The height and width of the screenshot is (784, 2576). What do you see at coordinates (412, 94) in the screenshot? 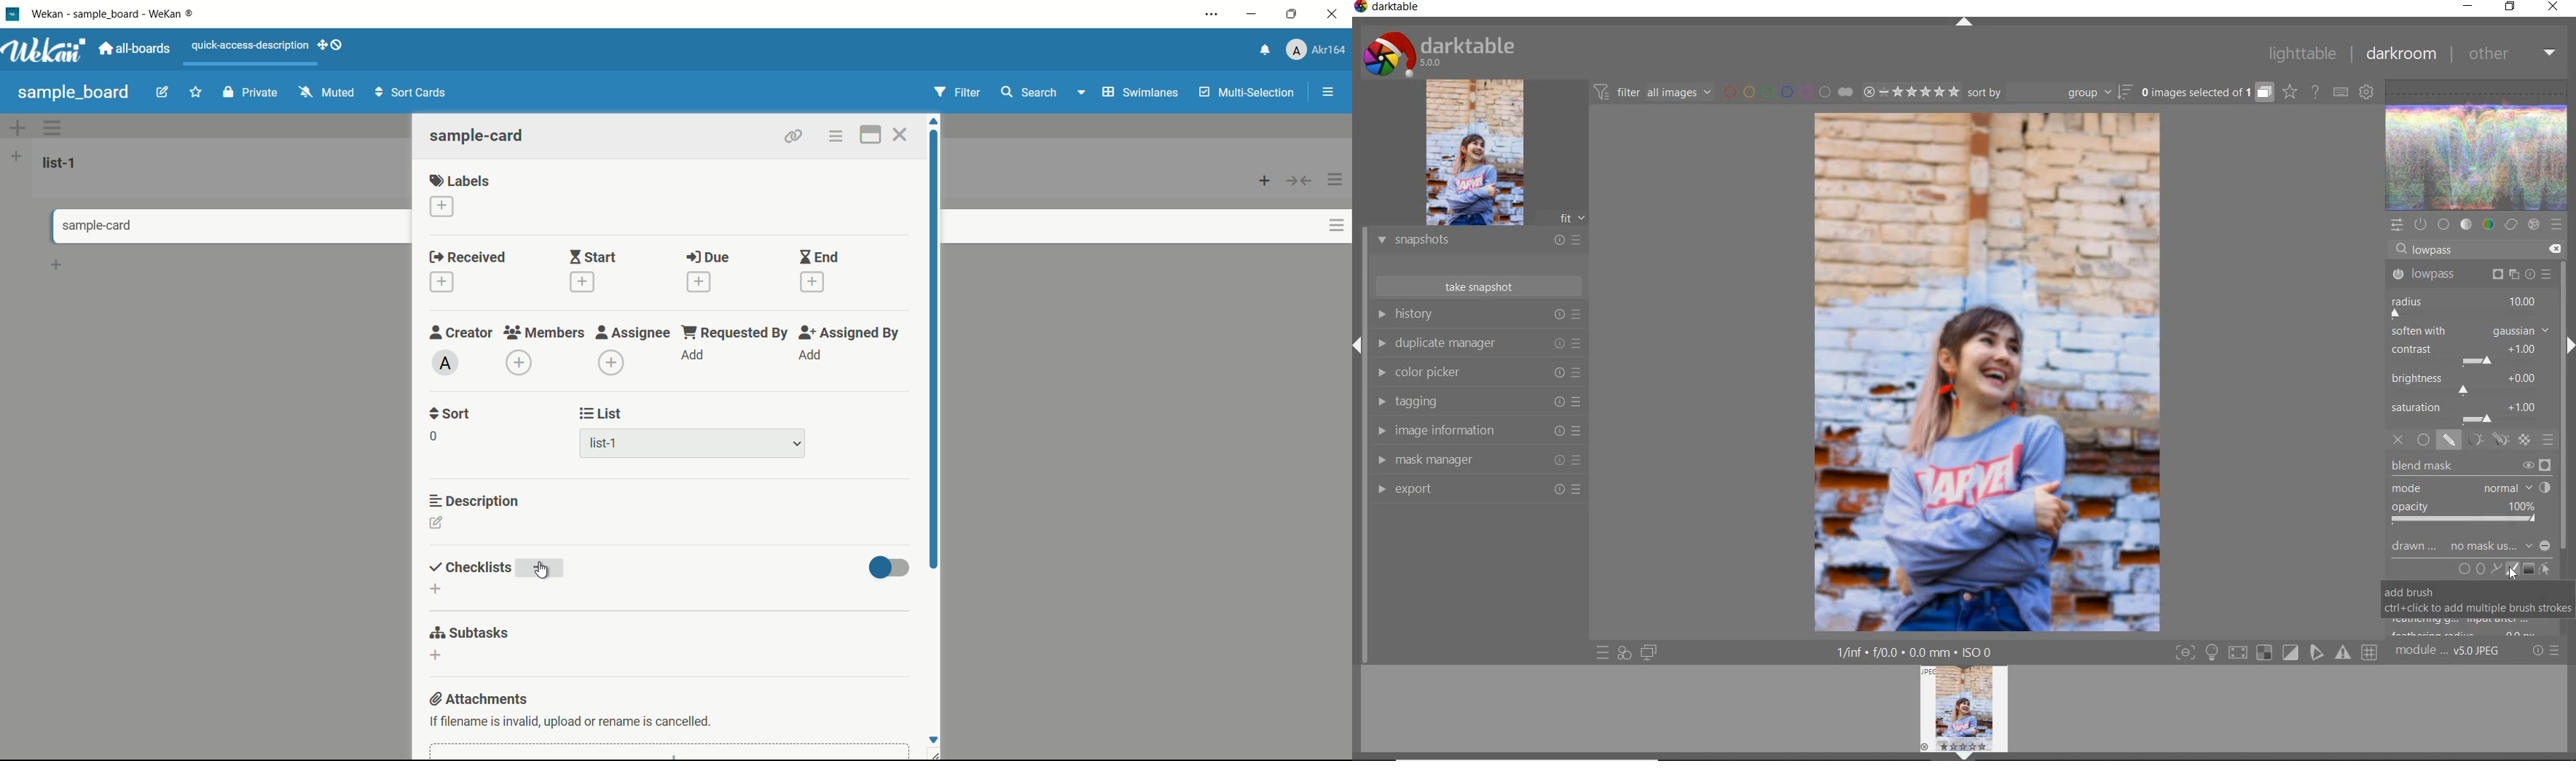
I see `sort cards` at bounding box center [412, 94].